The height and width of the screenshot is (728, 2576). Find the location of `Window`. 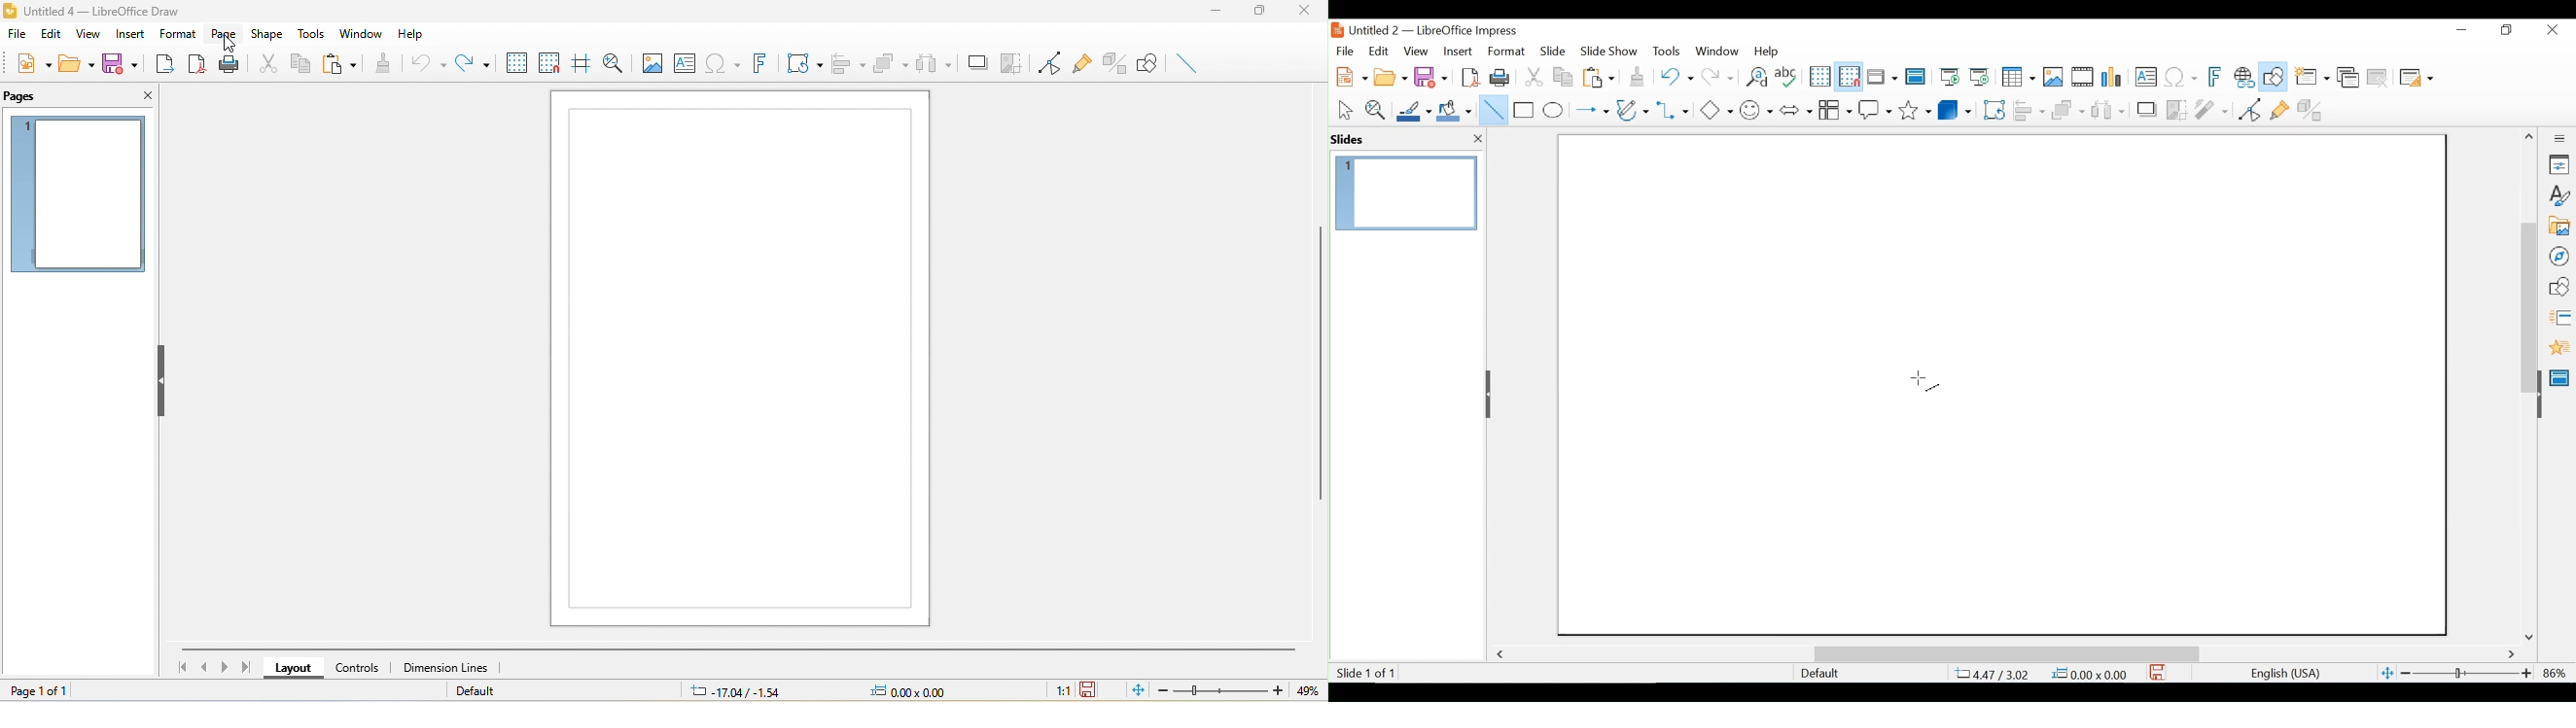

Window is located at coordinates (1717, 51).